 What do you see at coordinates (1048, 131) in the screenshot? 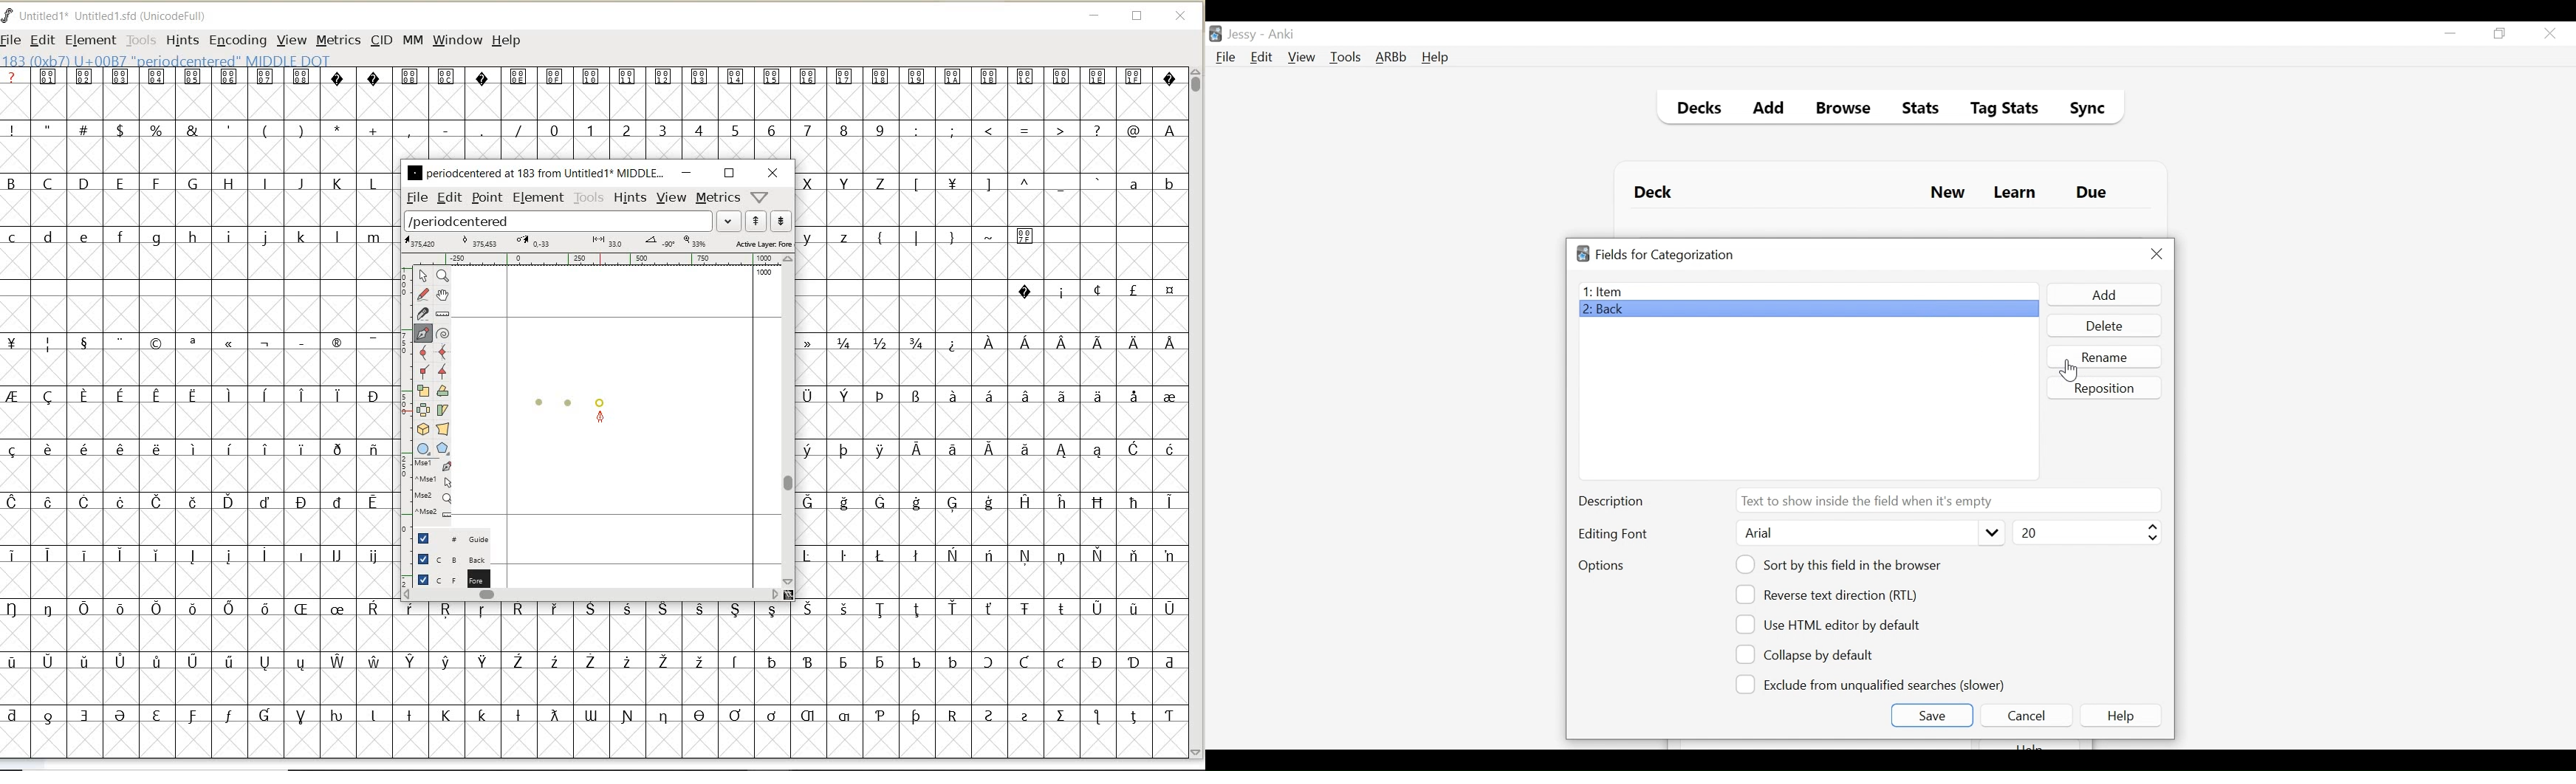
I see `special characters` at bounding box center [1048, 131].